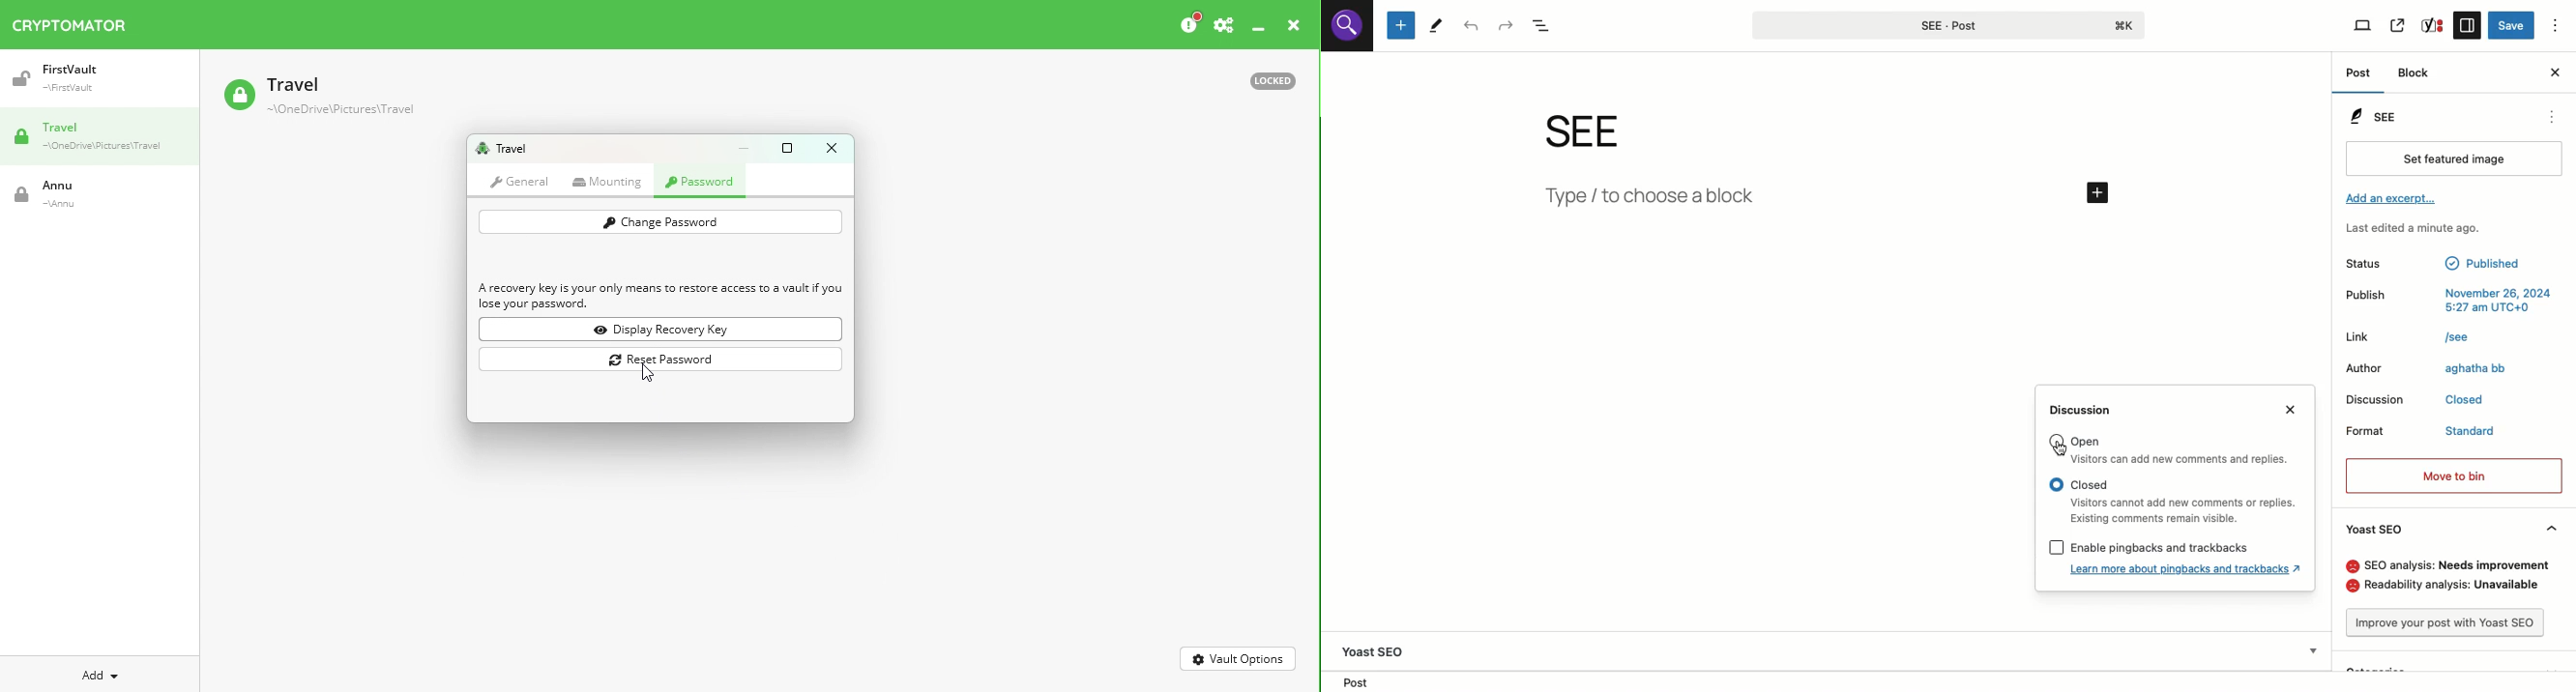  Describe the element at coordinates (1544, 24) in the screenshot. I see `Document overview` at that location.